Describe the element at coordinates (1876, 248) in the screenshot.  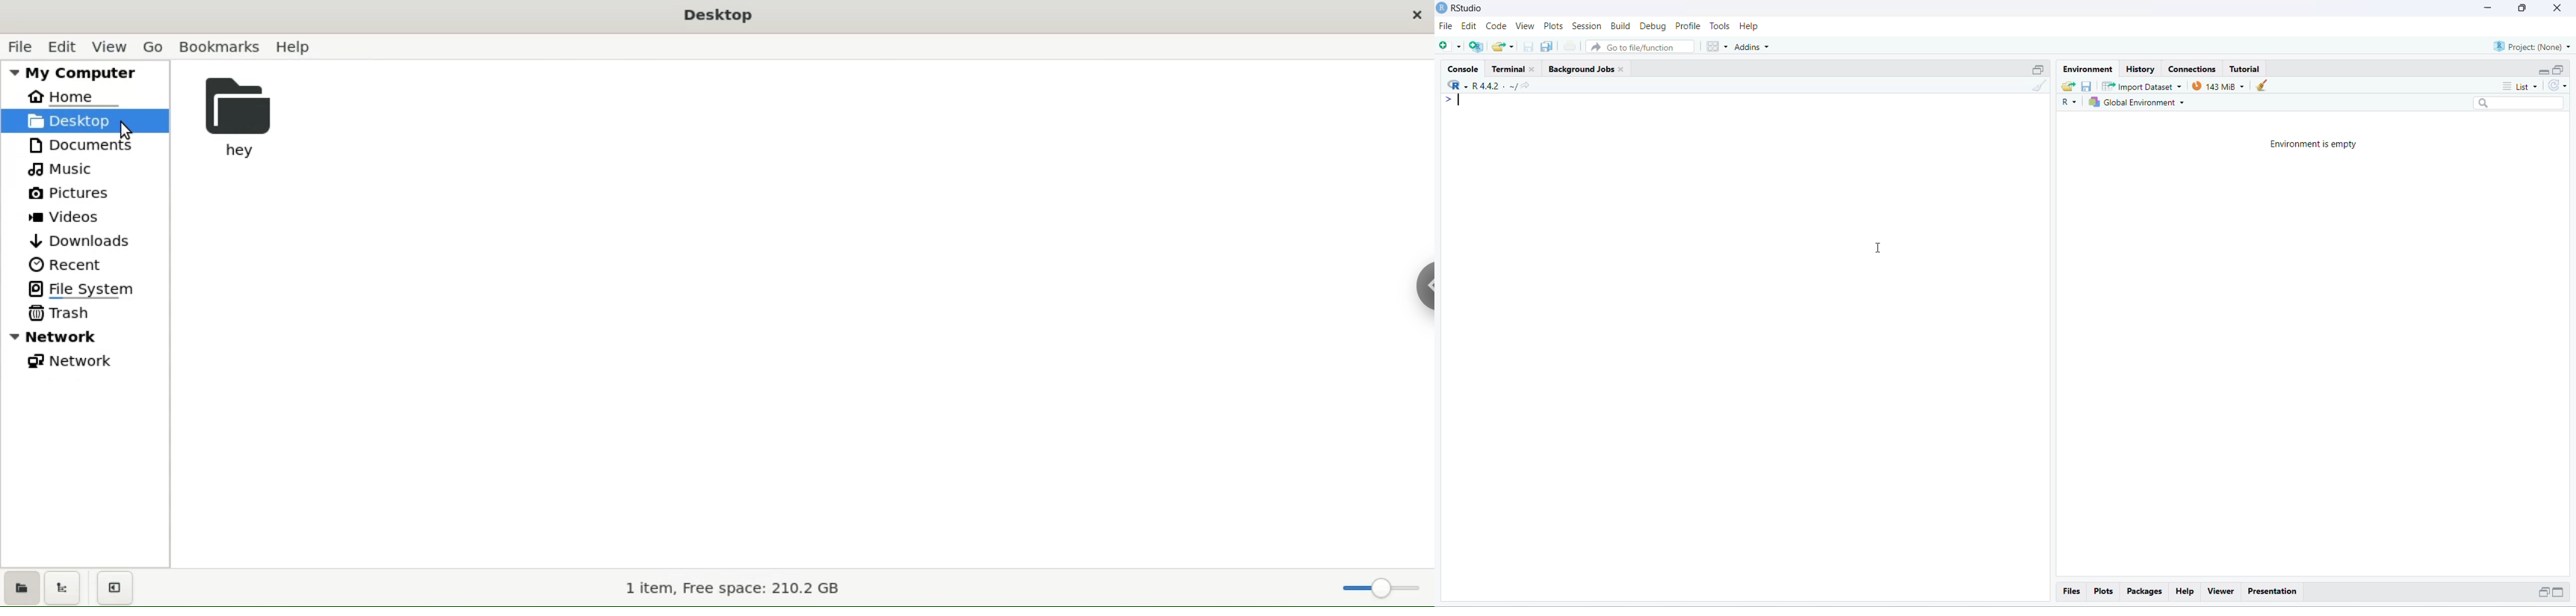
I see `cursor` at that location.